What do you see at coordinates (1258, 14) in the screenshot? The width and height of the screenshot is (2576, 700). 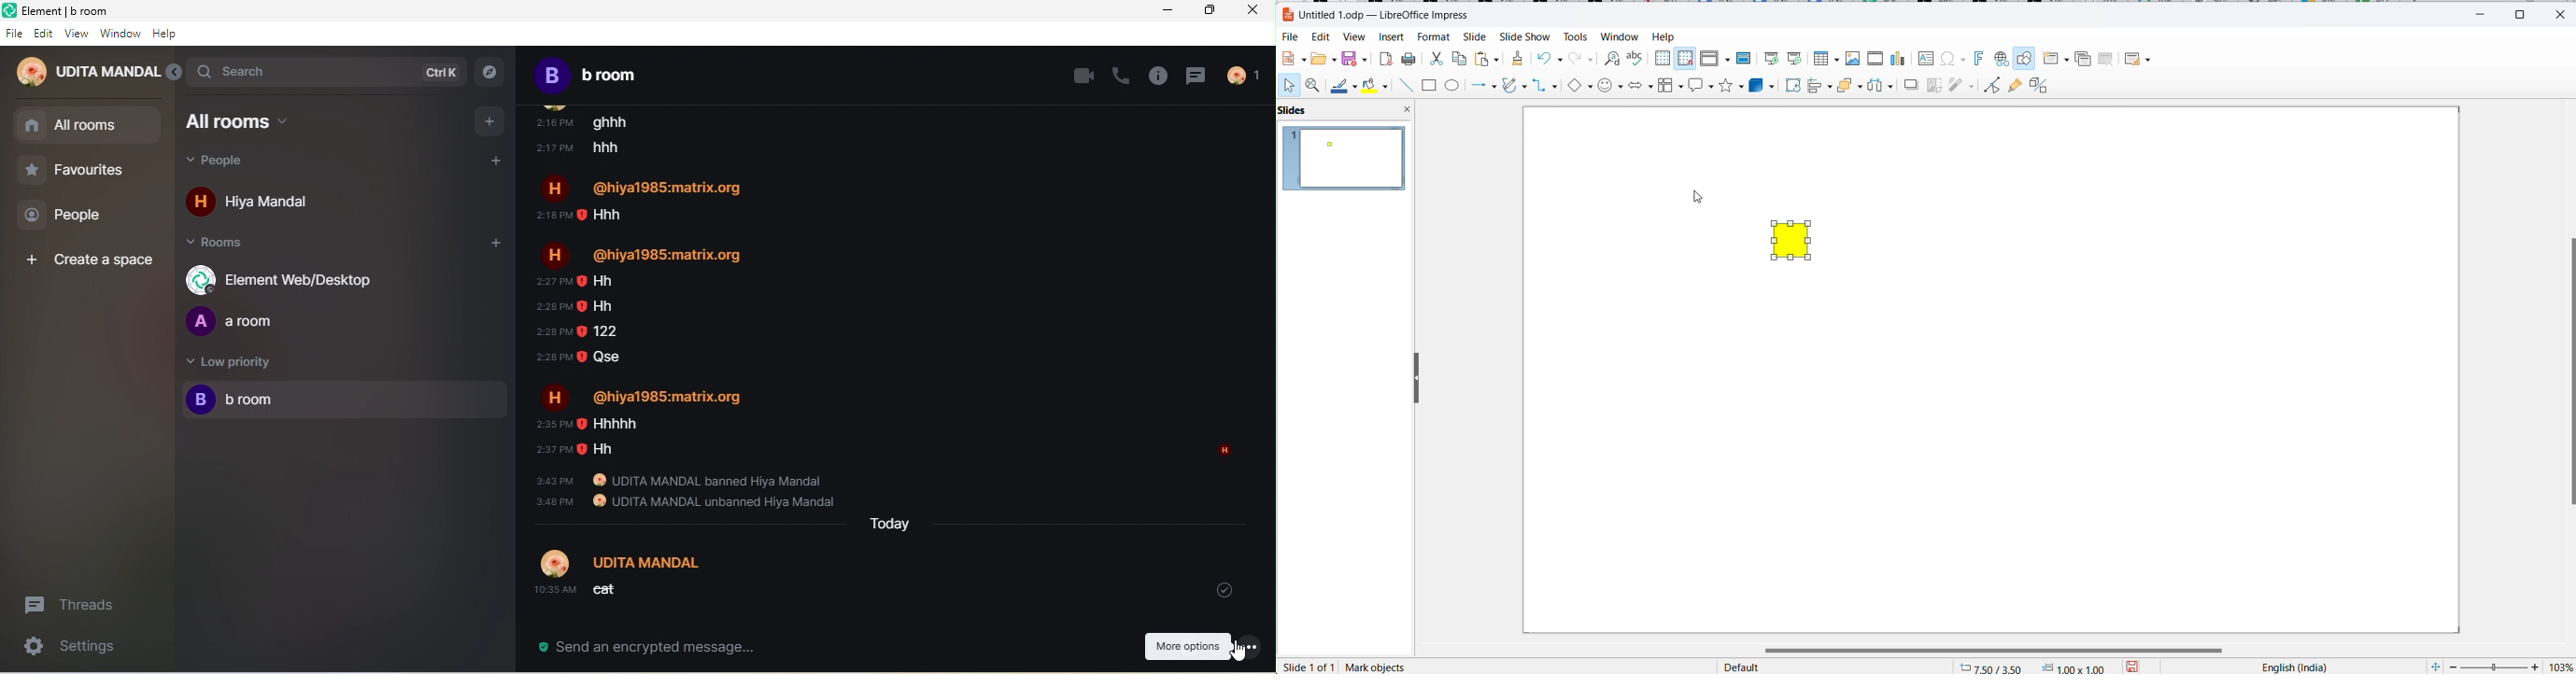 I see `close` at bounding box center [1258, 14].